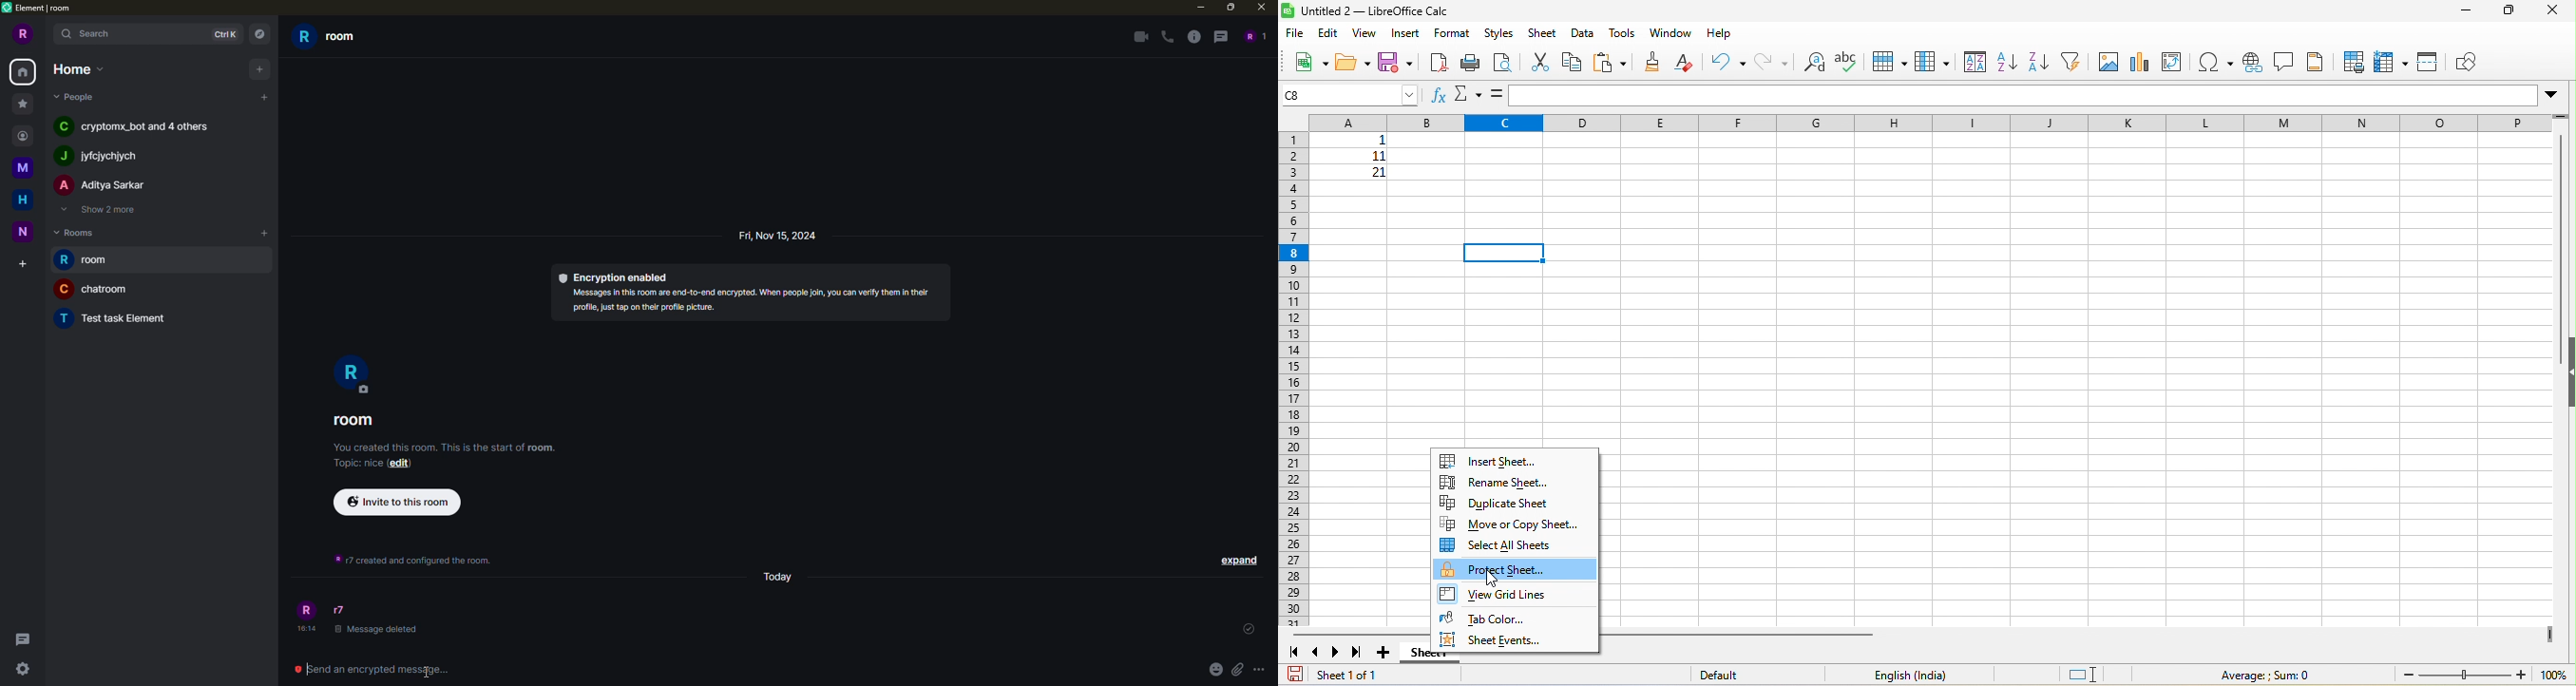 The image size is (2576, 700). What do you see at coordinates (25, 166) in the screenshot?
I see `space` at bounding box center [25, 166].